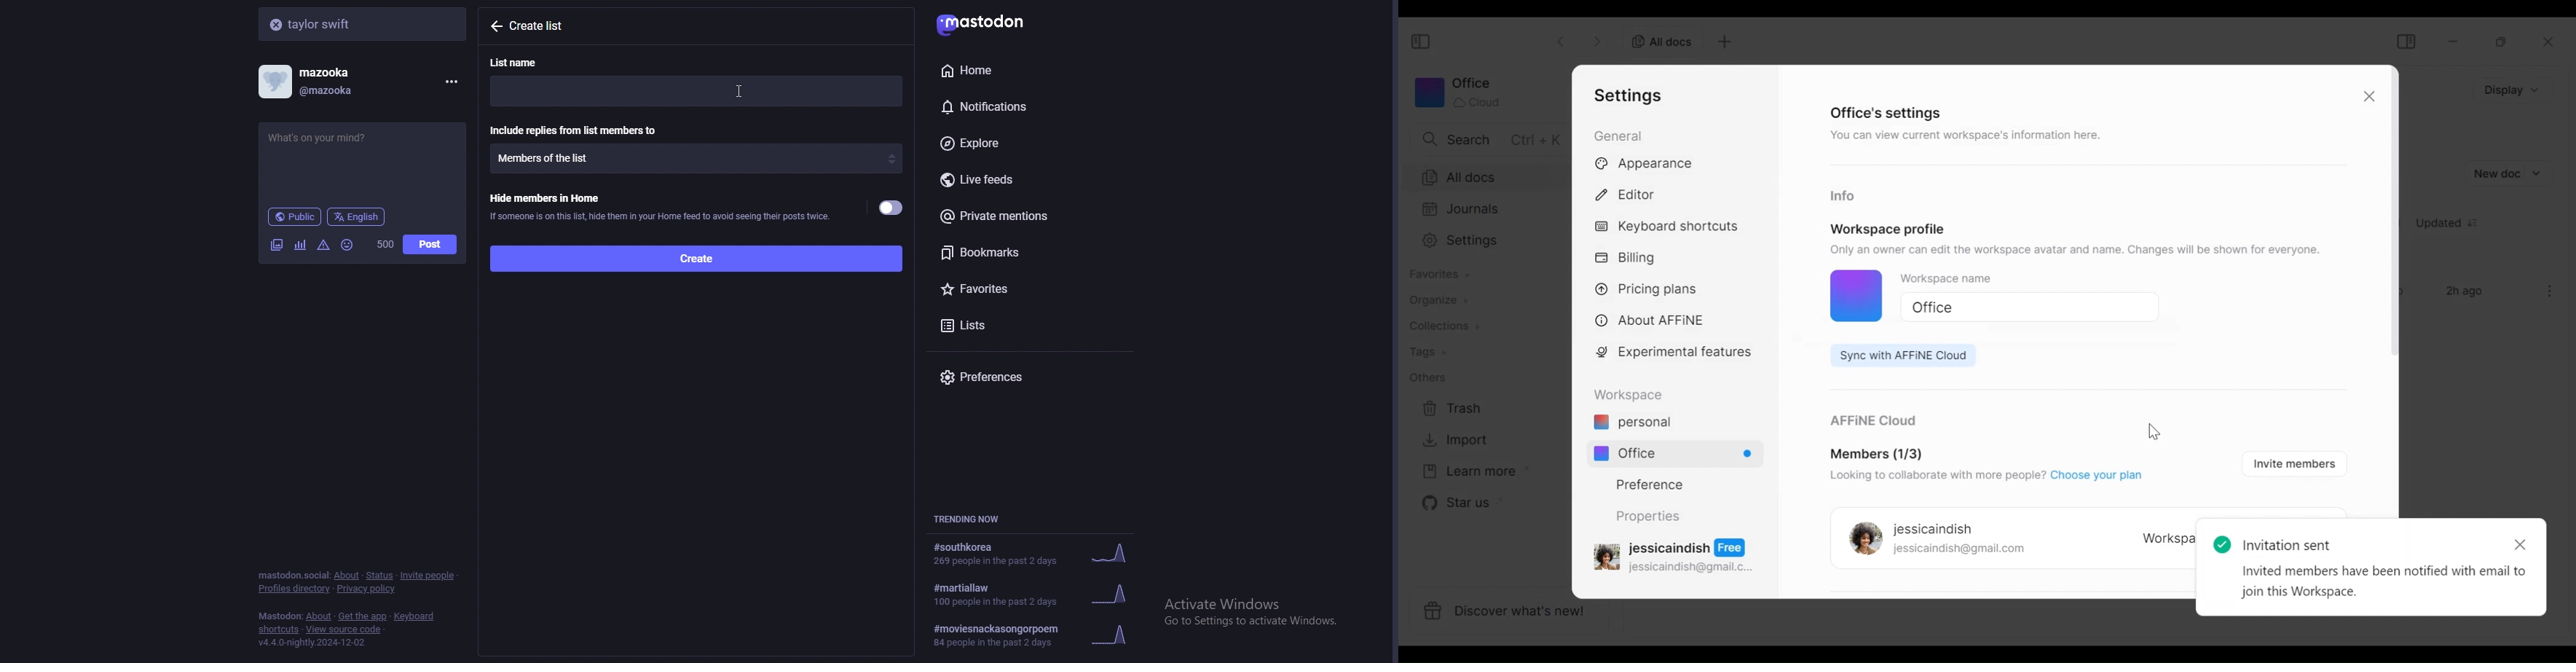 This screenshot has width=2576, height=672. What do you see at coordinates (1842, 196) in the screenshot?
I see `Info` at bounding box center [1842, 196].